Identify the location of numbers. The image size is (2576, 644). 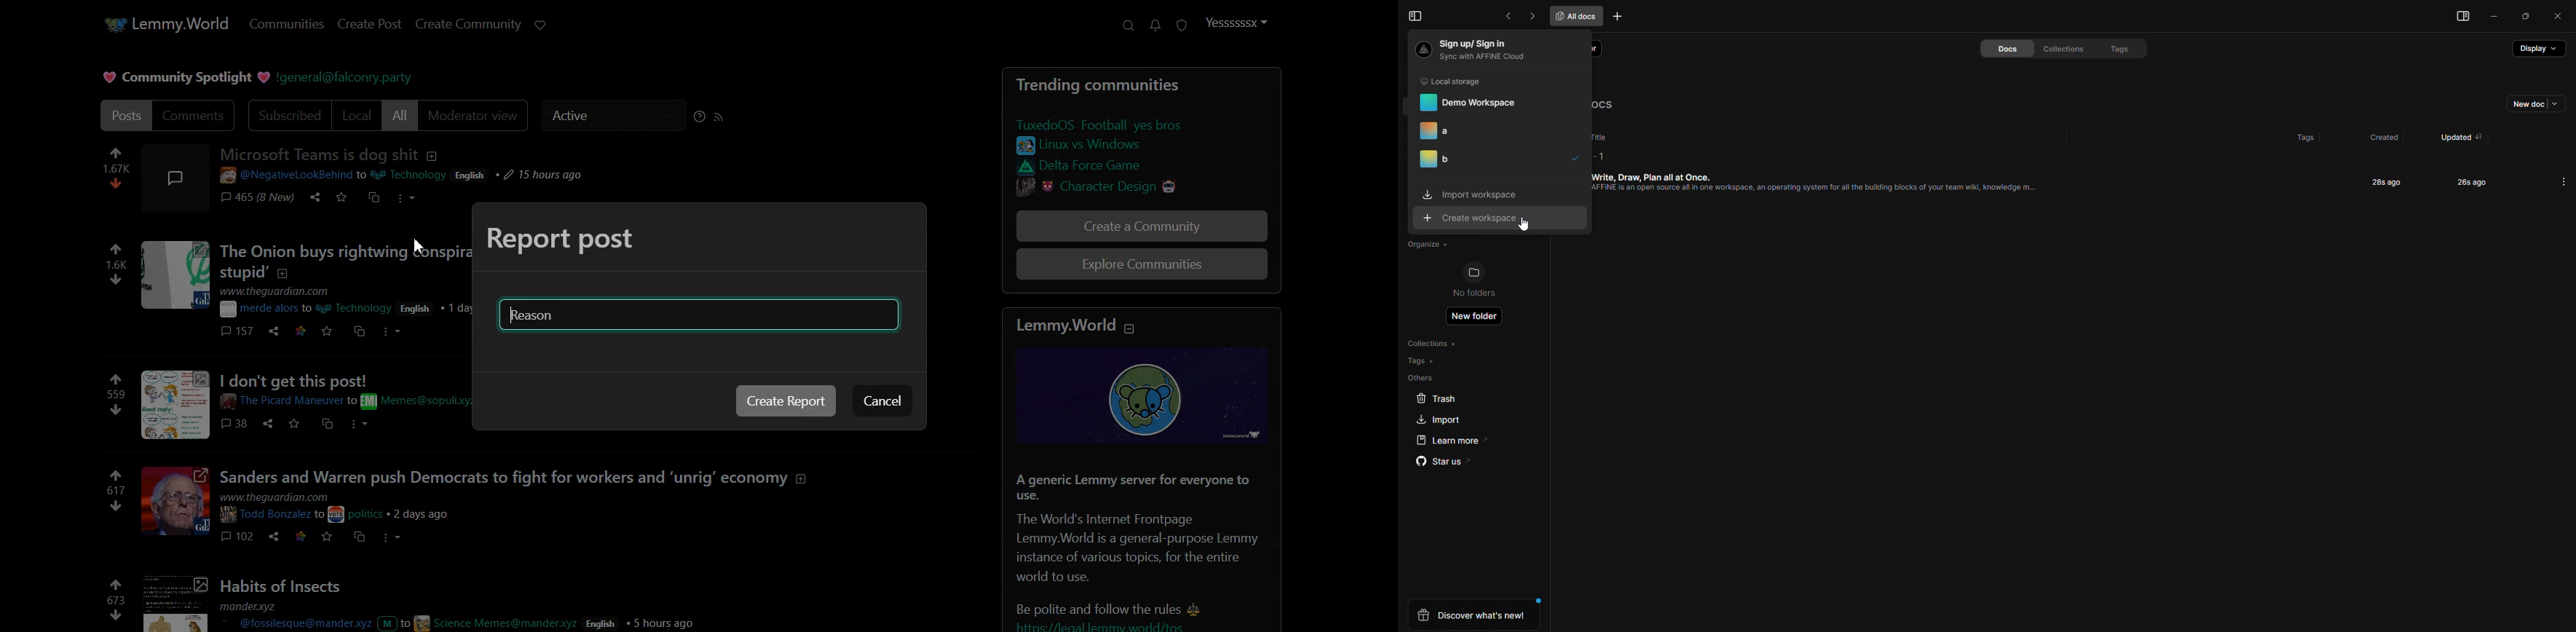
(116, 265).